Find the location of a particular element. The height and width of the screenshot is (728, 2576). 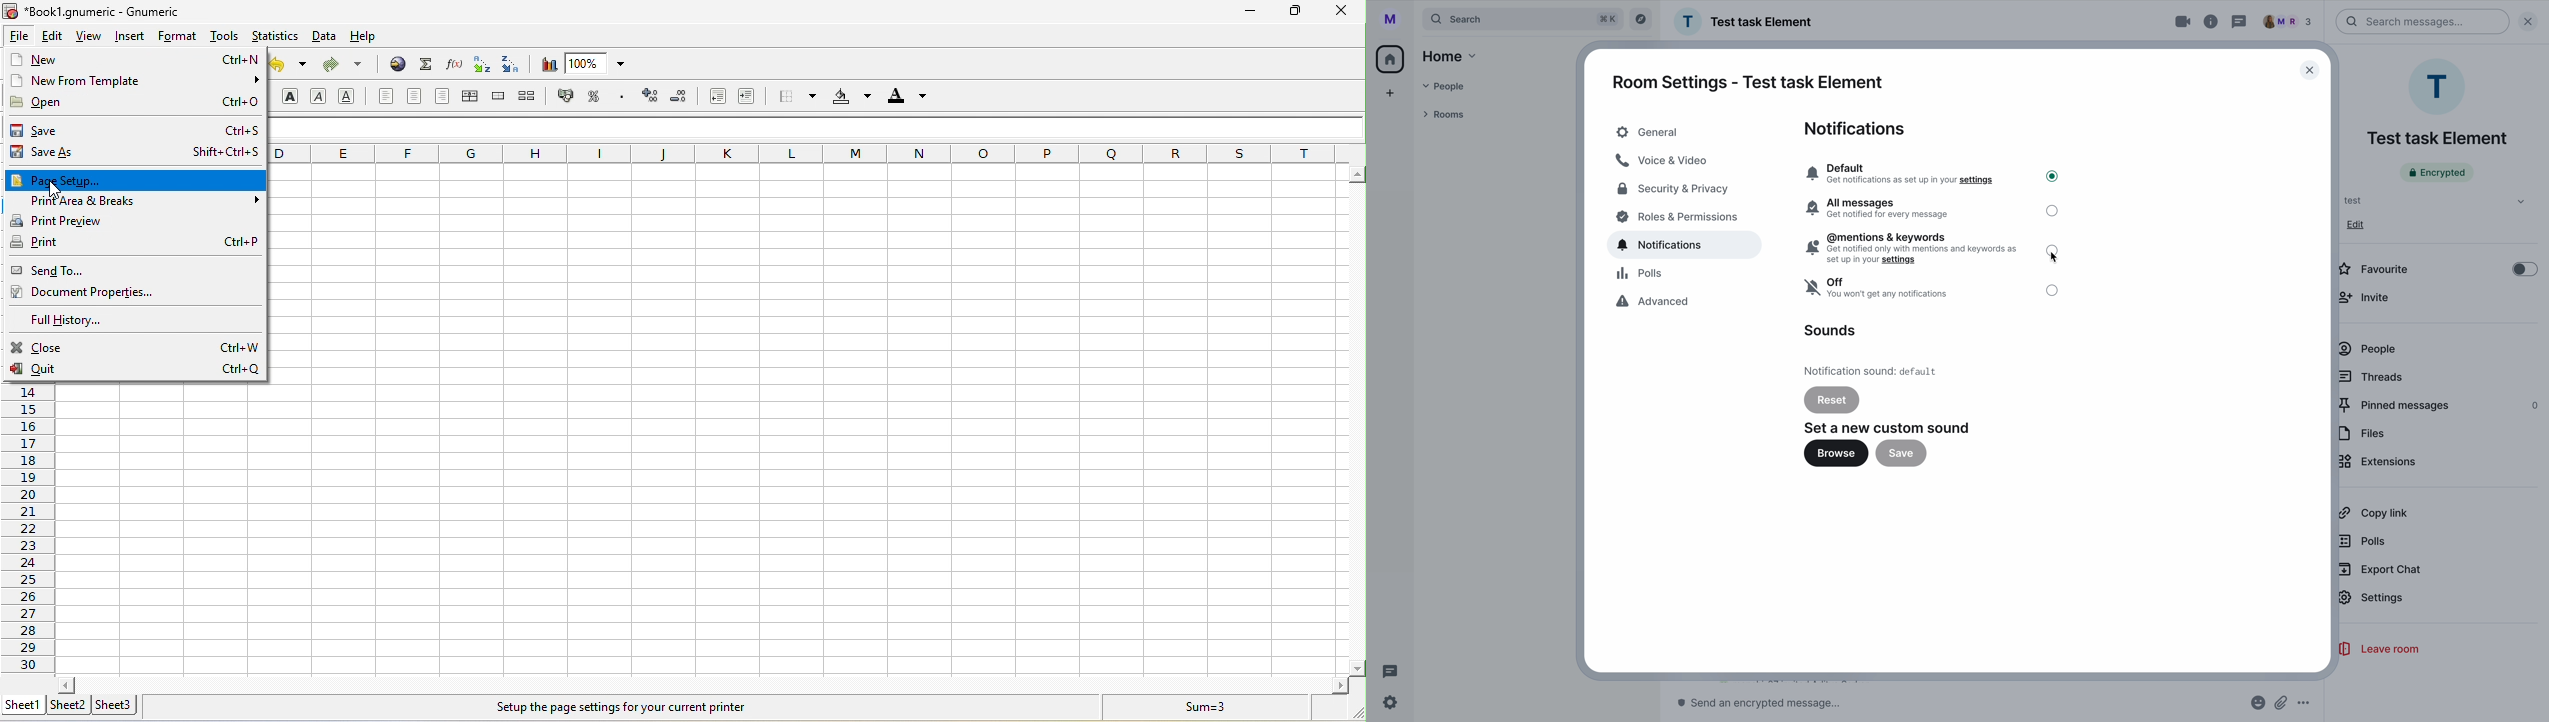

data is located at coordinates (326, 38).